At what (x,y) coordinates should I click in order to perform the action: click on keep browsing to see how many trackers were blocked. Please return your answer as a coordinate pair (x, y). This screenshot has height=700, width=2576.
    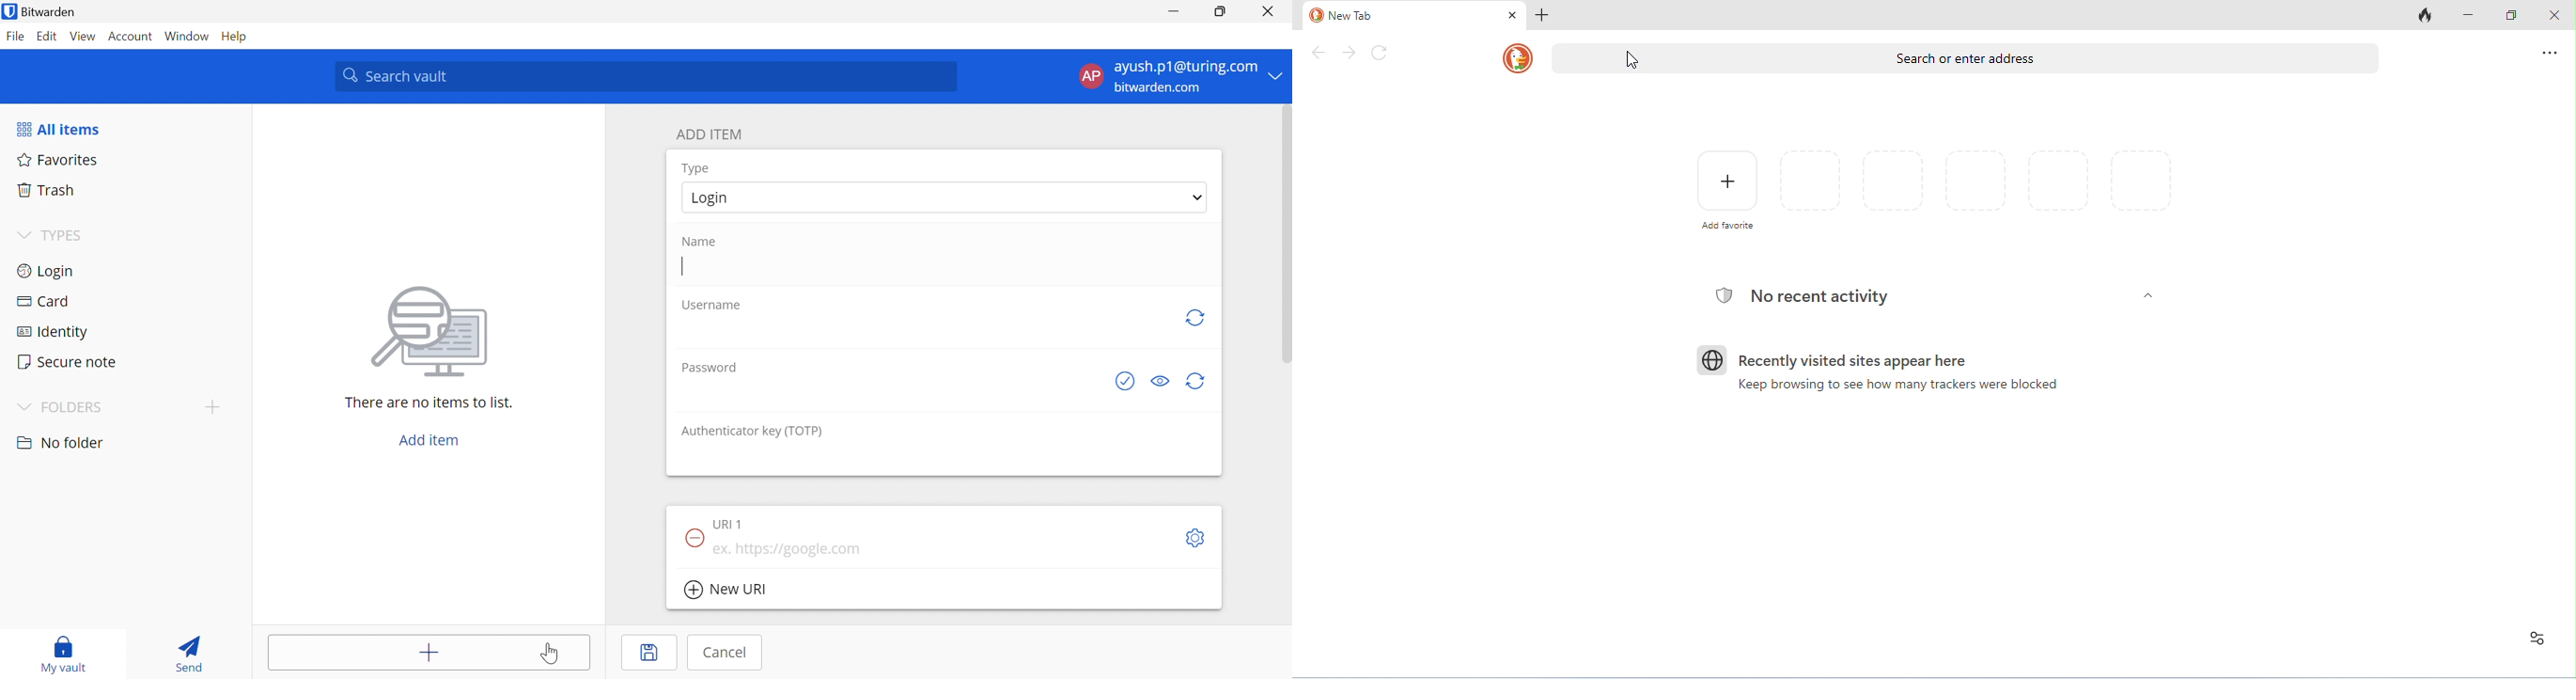
    Looking at the image, I should click on (1898, 386).